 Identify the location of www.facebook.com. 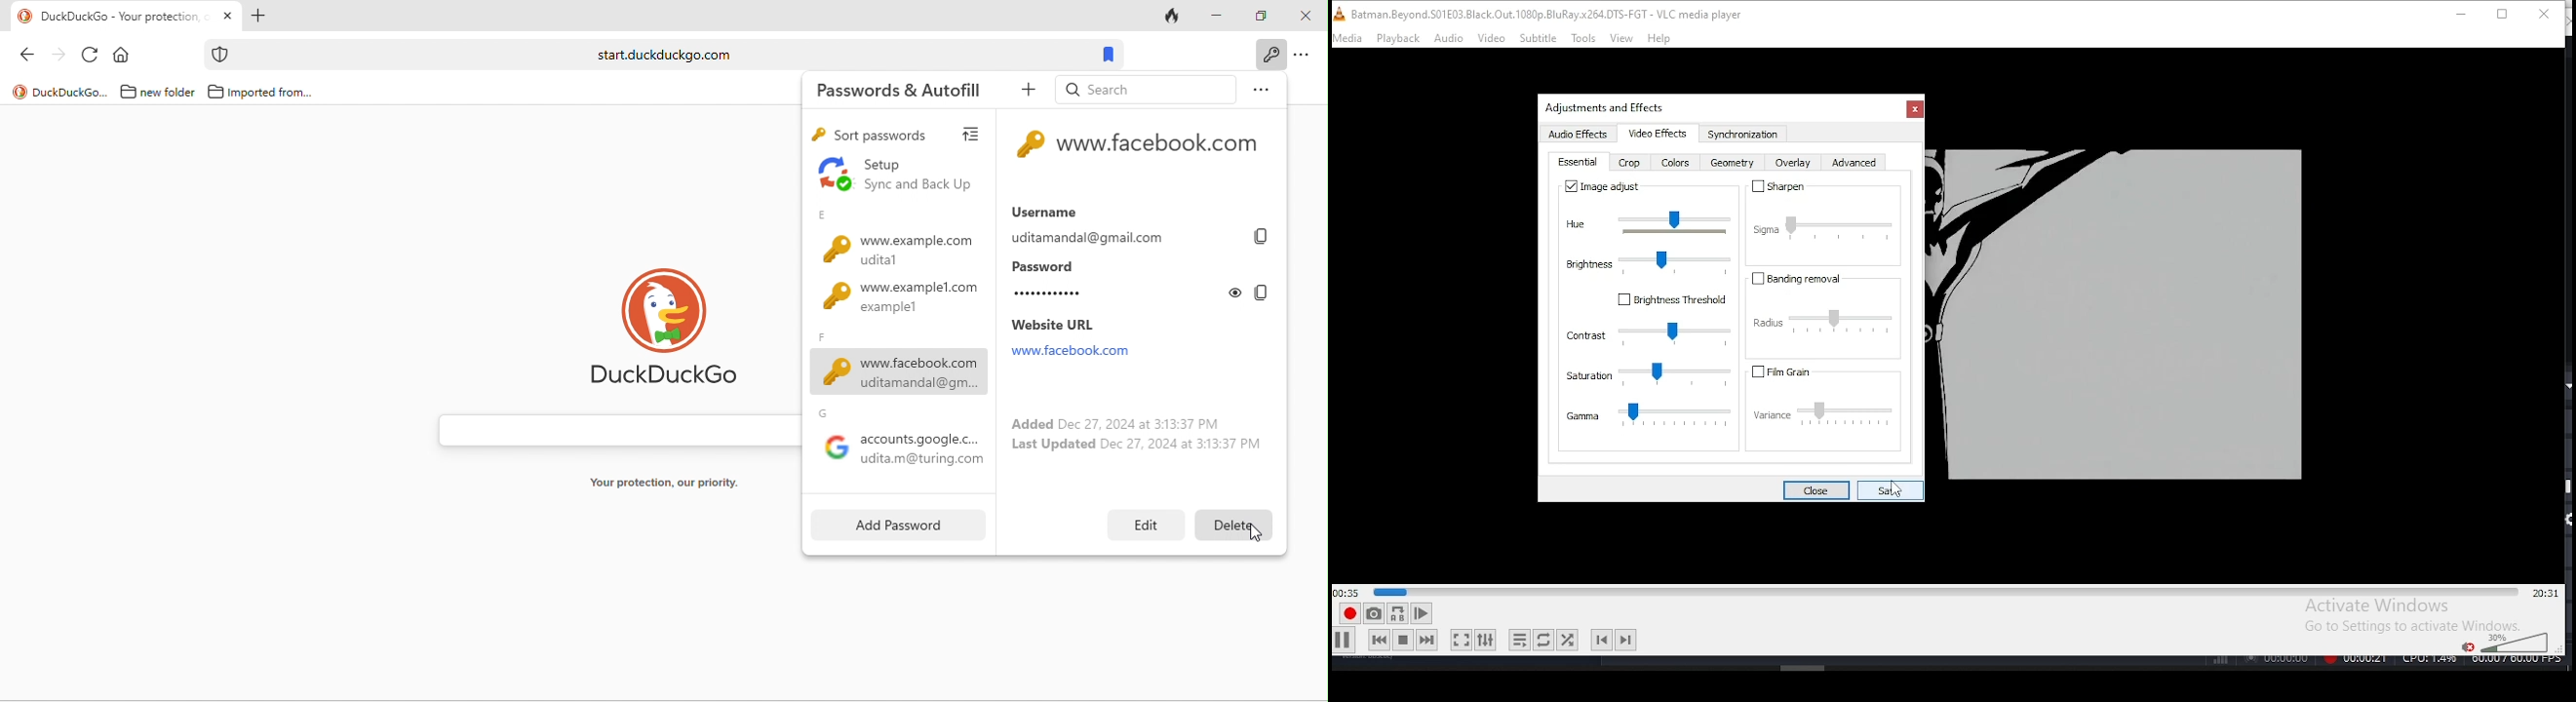
(1162, 148).